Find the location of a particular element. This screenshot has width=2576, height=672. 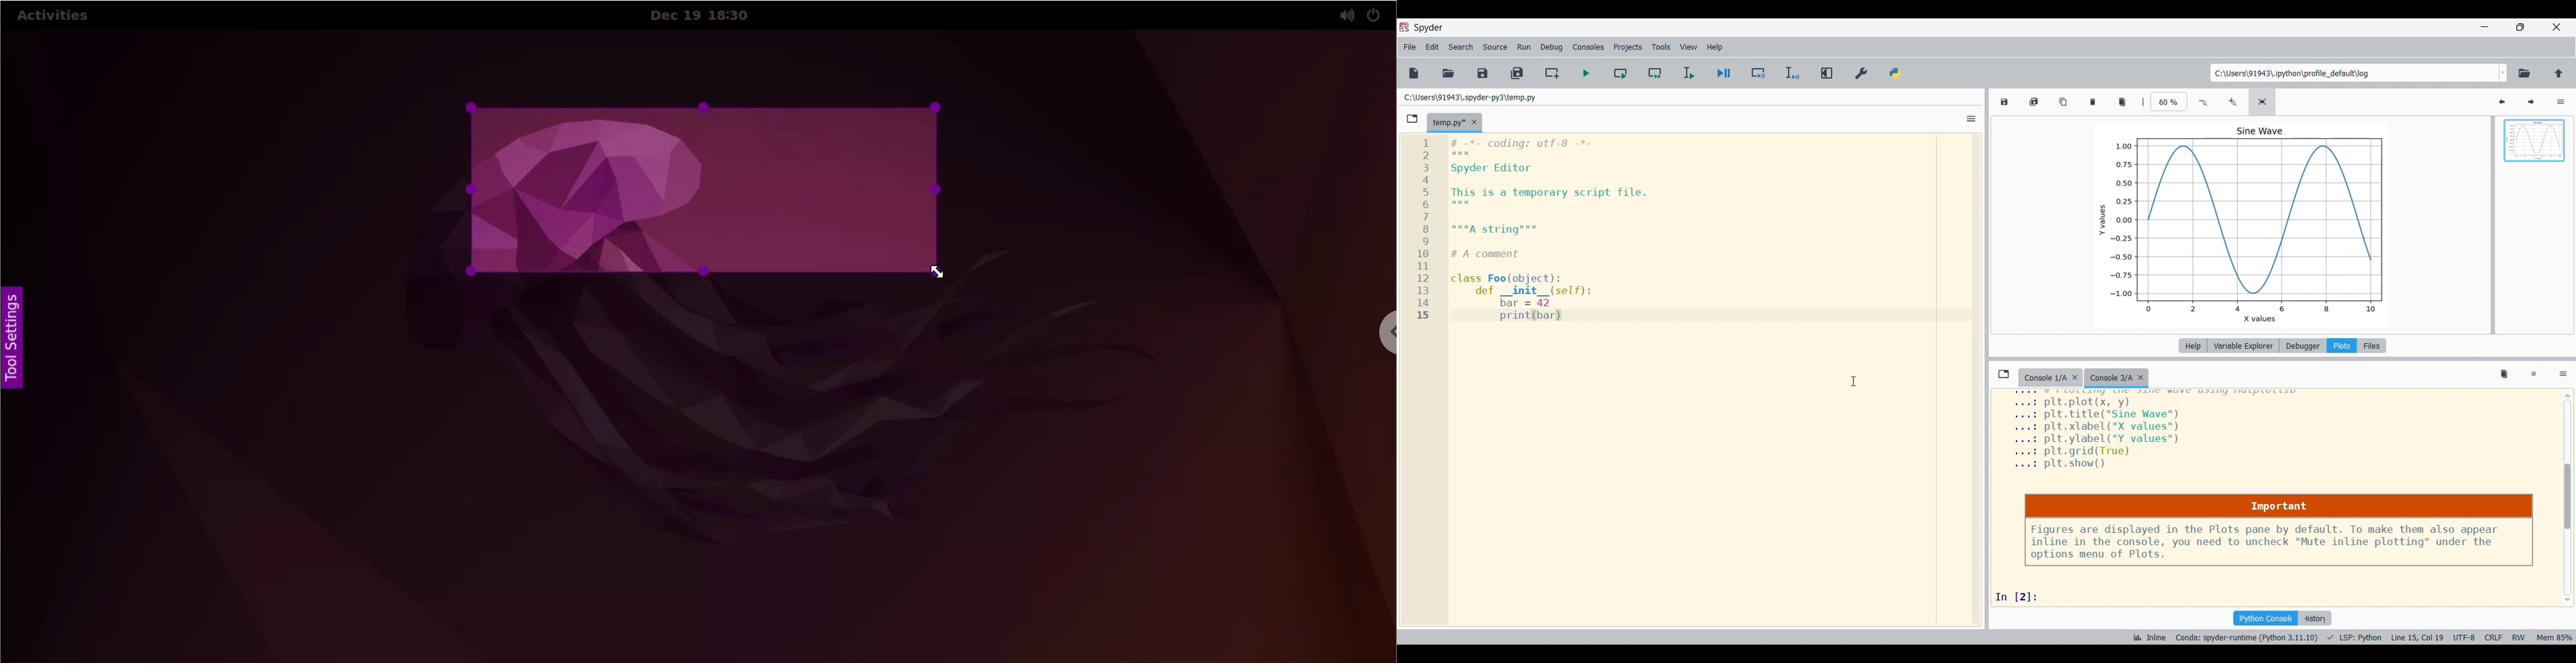

Debug menu is located at coordinates (1552, 46).